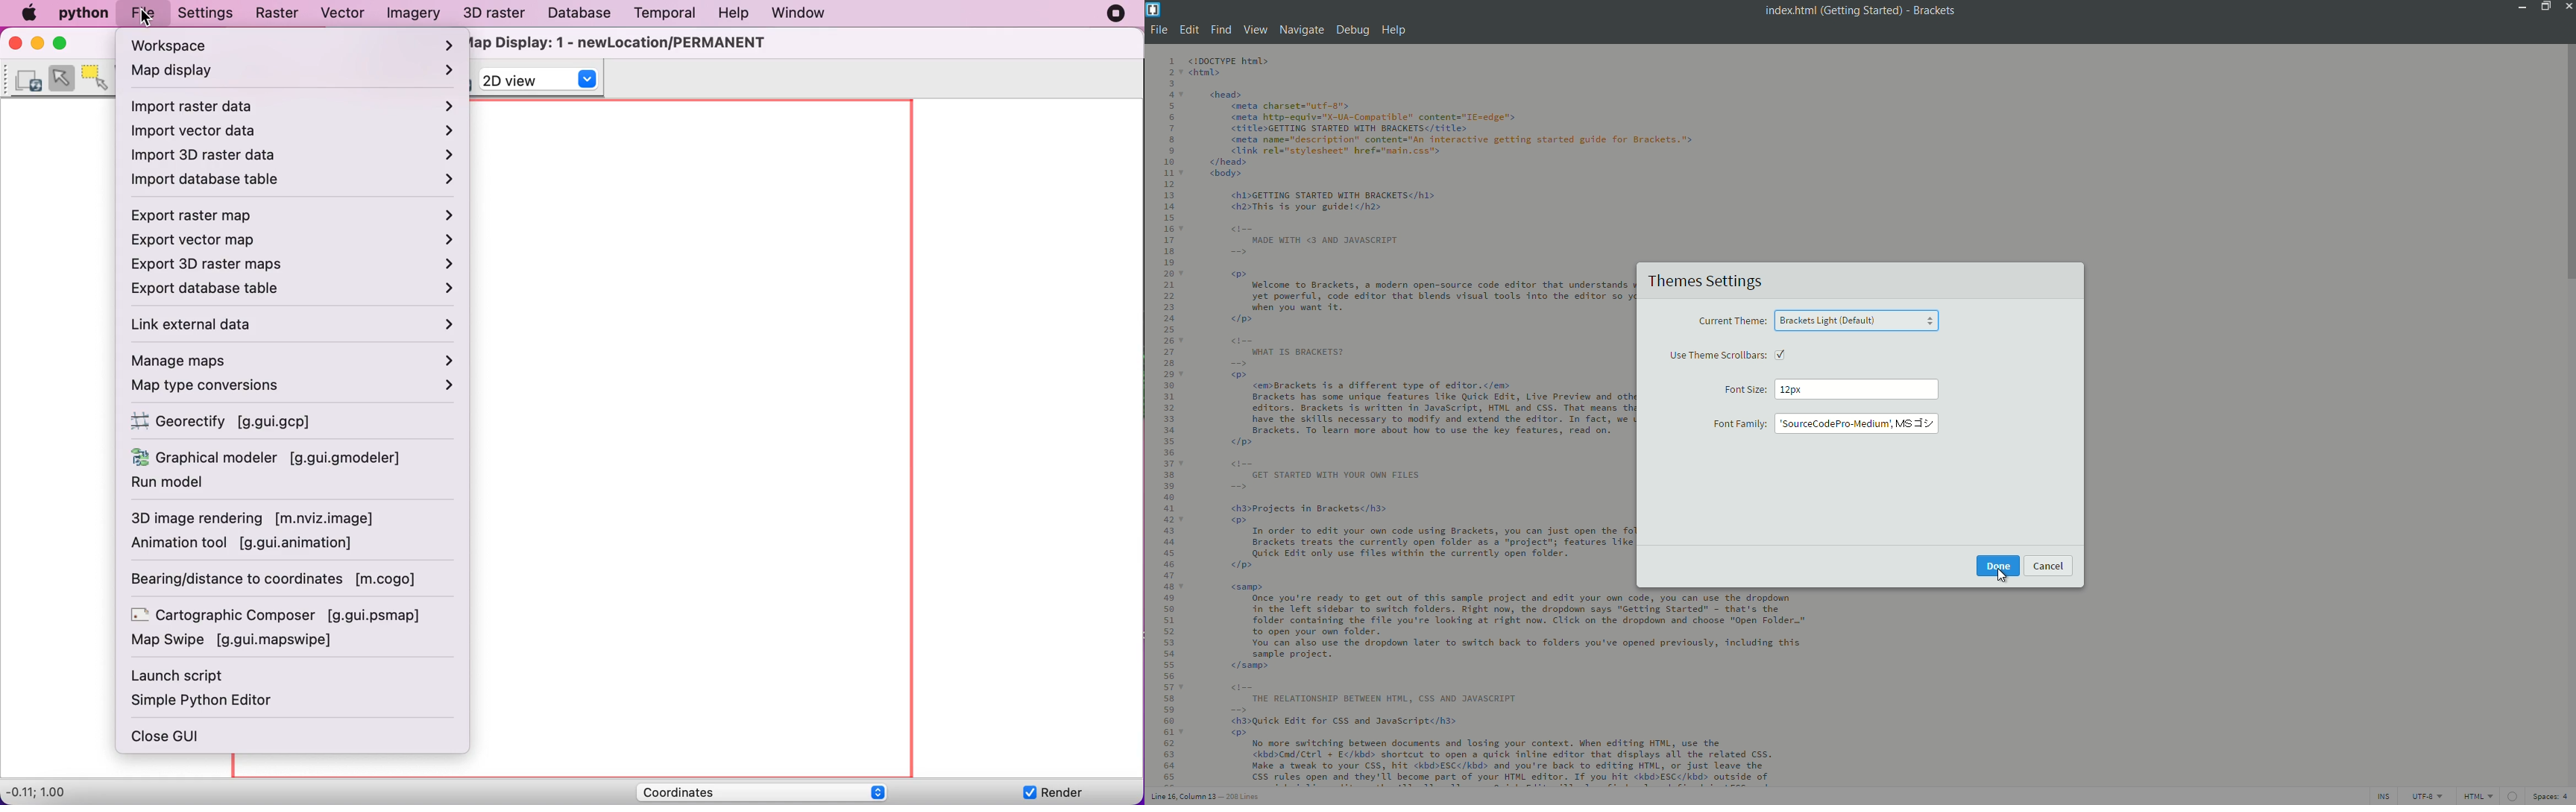 The image size is (2576, 812). Describe the element at coordinates (2048, 565) in the screenshot. I see `cancel` at that location.